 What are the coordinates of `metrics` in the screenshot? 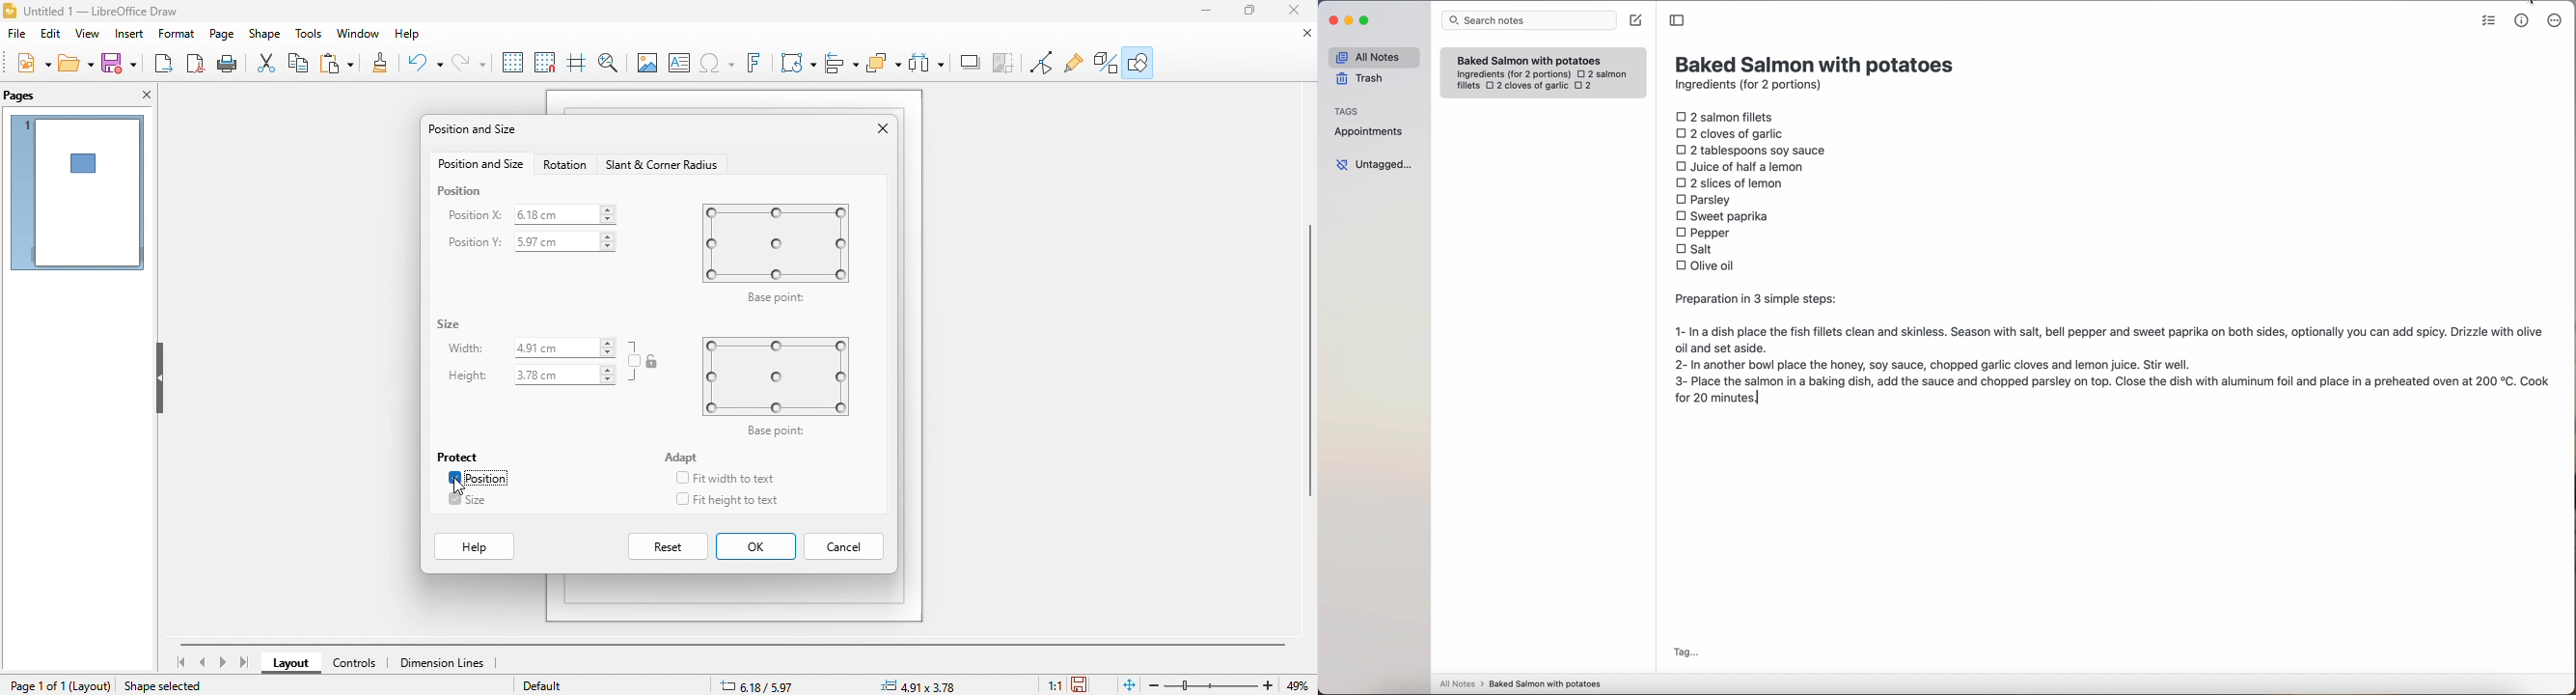 It's located at (2522, 20).